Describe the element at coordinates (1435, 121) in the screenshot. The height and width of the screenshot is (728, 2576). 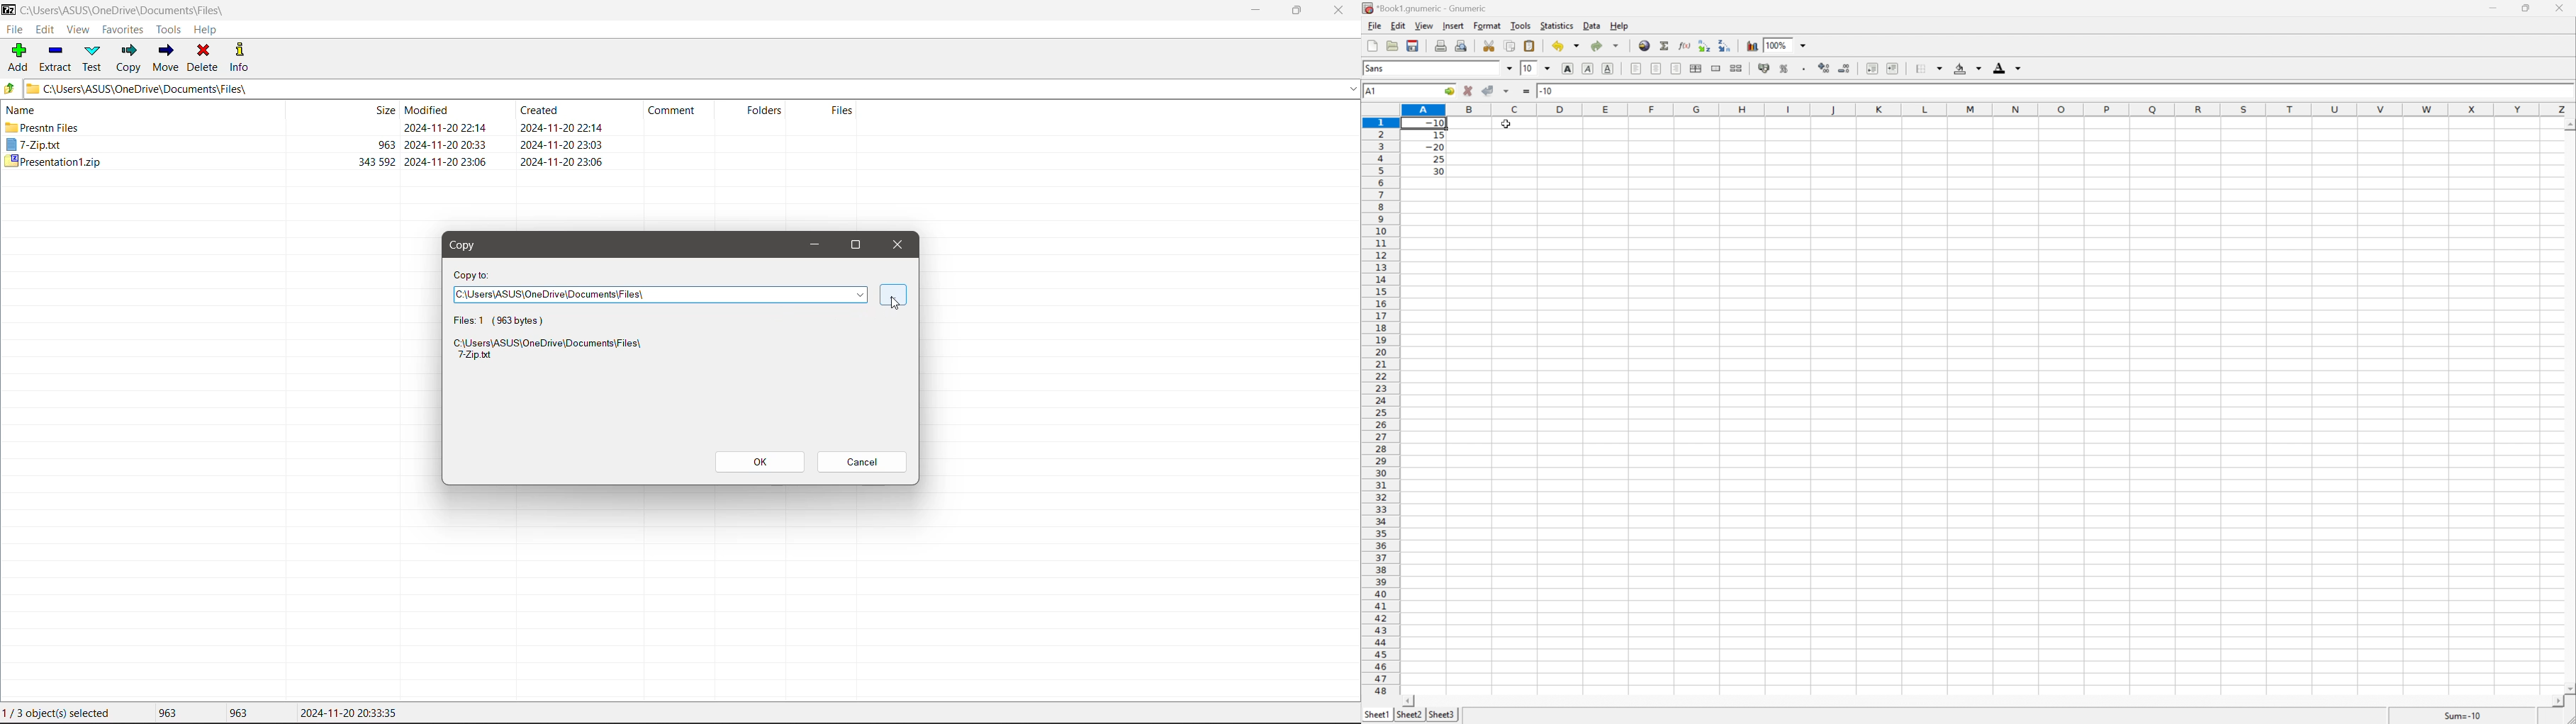
I see `-10` at that location.